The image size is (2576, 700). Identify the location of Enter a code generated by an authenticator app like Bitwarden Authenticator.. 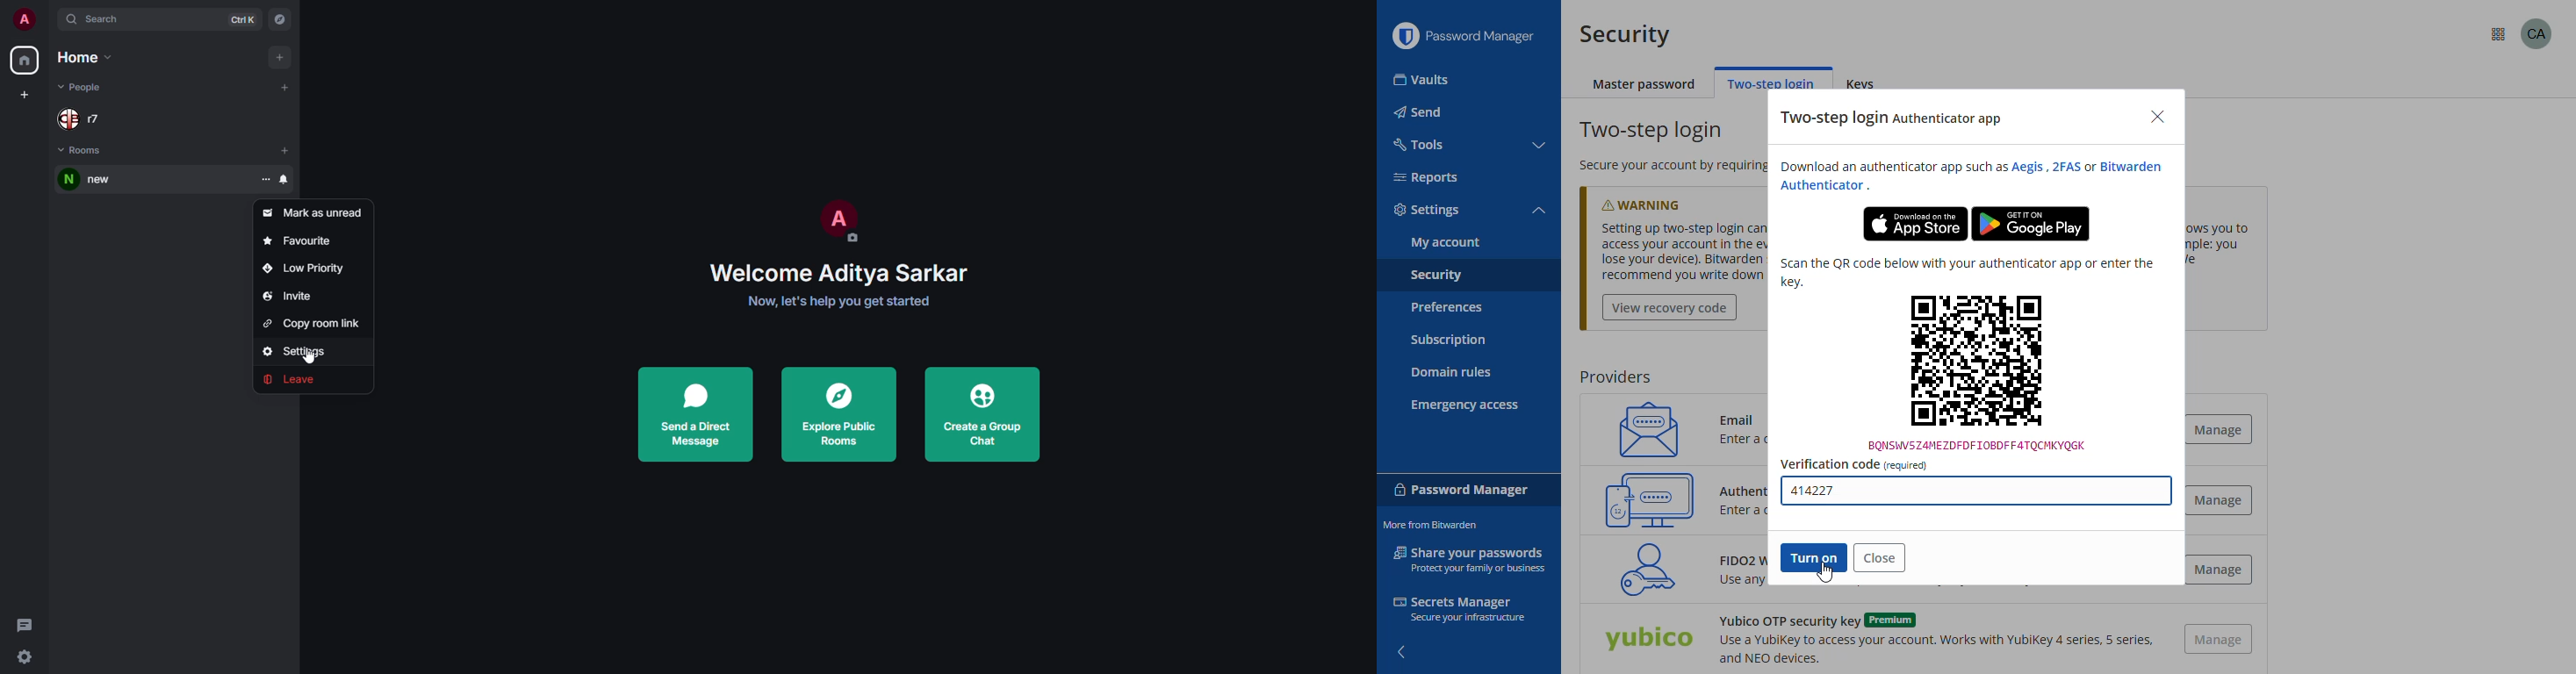
(1745, 511).